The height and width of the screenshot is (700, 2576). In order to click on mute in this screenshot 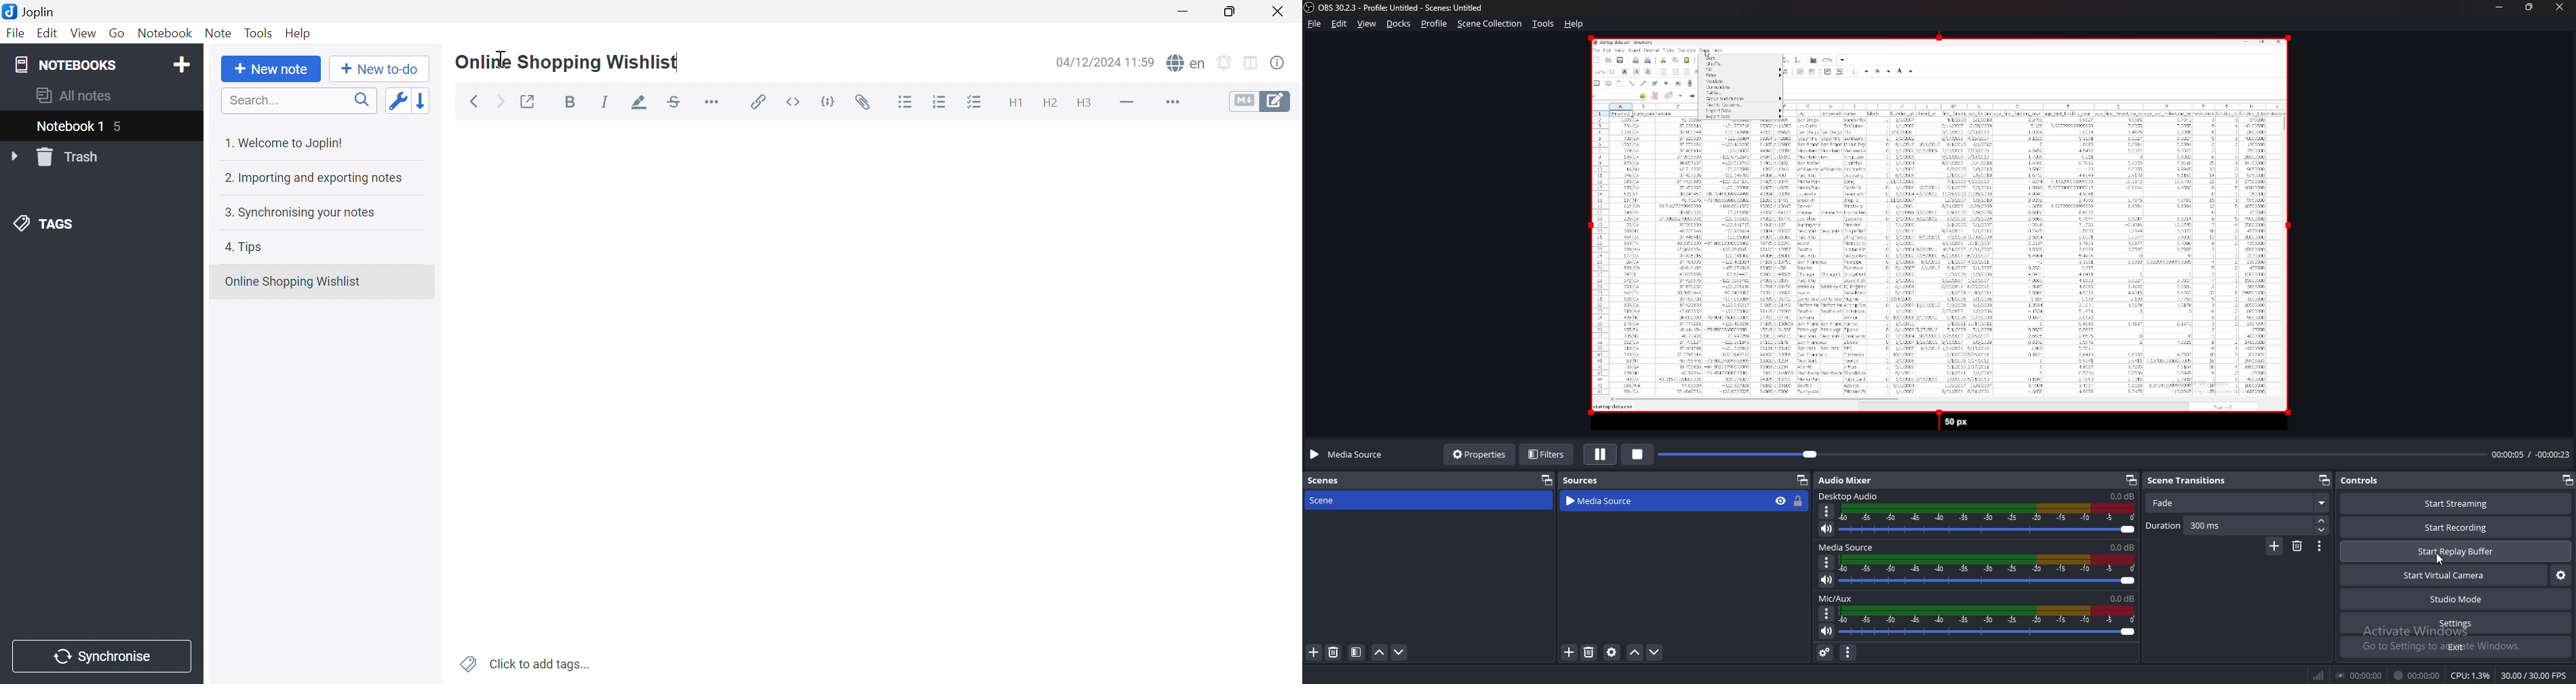, I will do `click(1827, 529)`.